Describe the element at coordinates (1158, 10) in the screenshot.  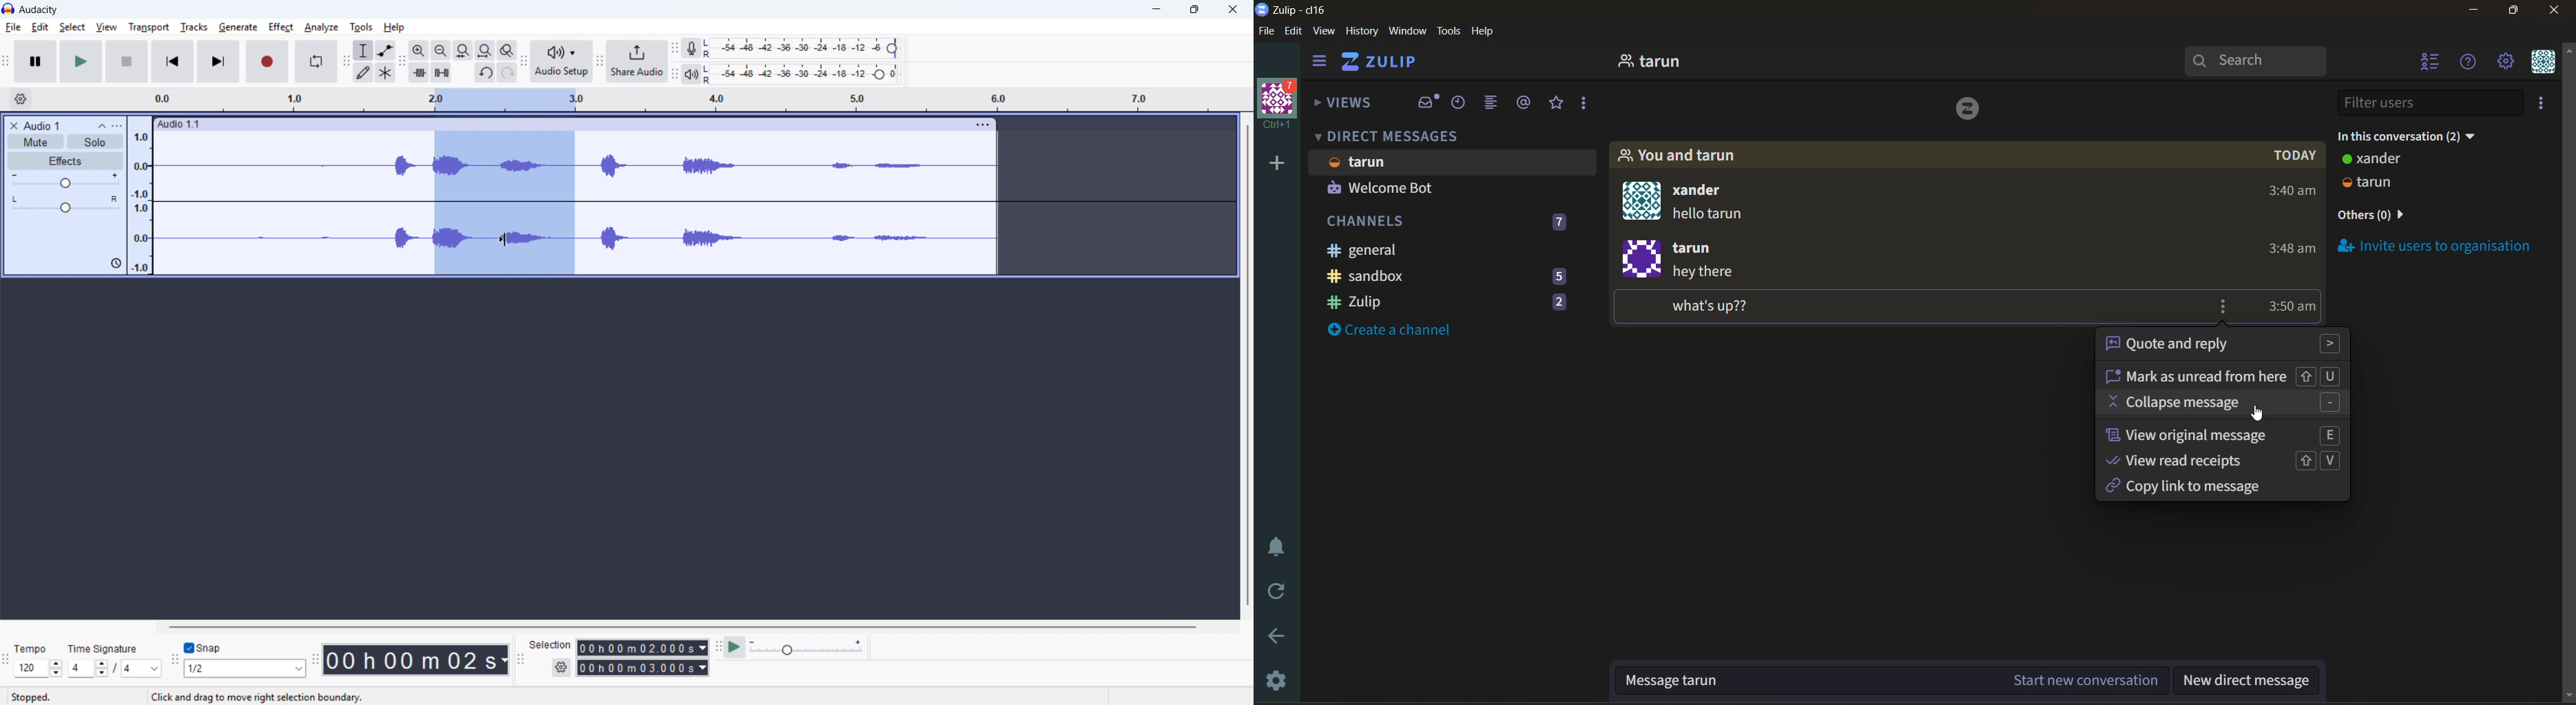
I see `minimise` at that location.